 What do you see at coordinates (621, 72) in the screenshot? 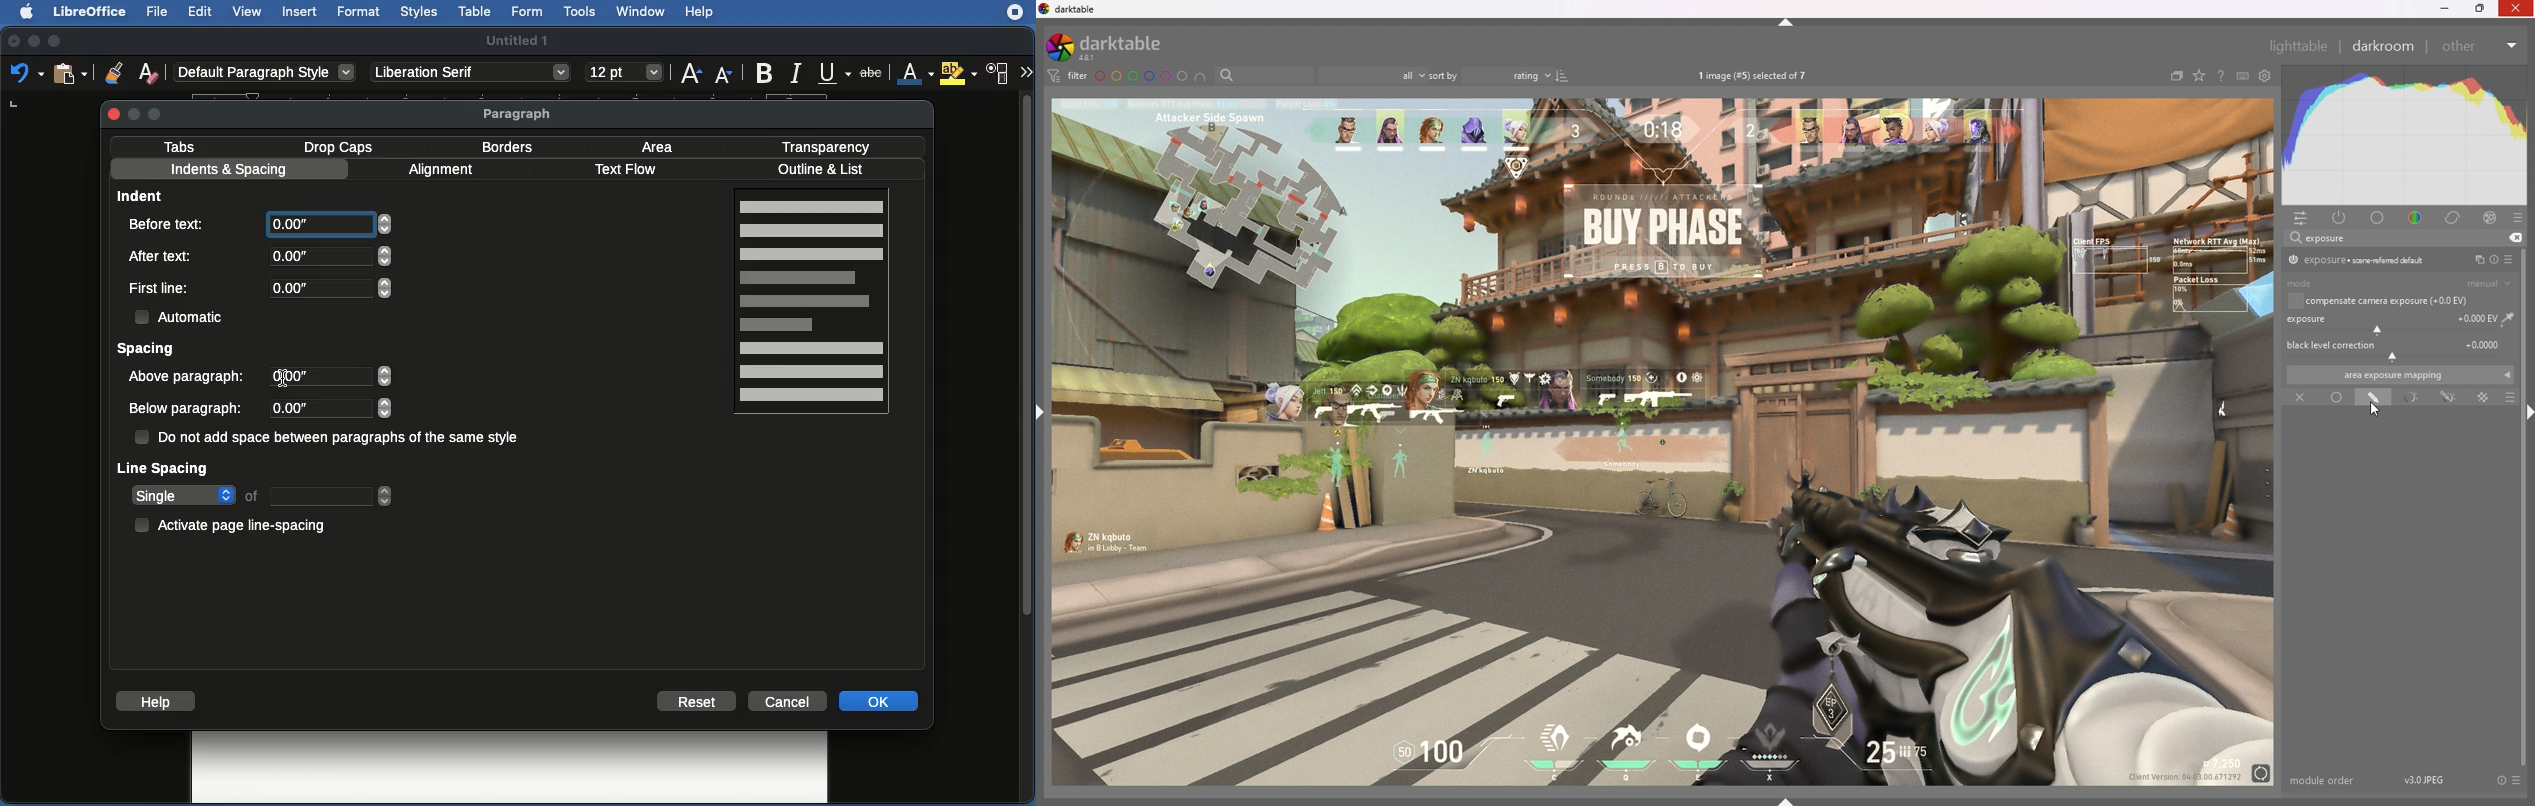
I see `font size` at bounding box center [621, 72].